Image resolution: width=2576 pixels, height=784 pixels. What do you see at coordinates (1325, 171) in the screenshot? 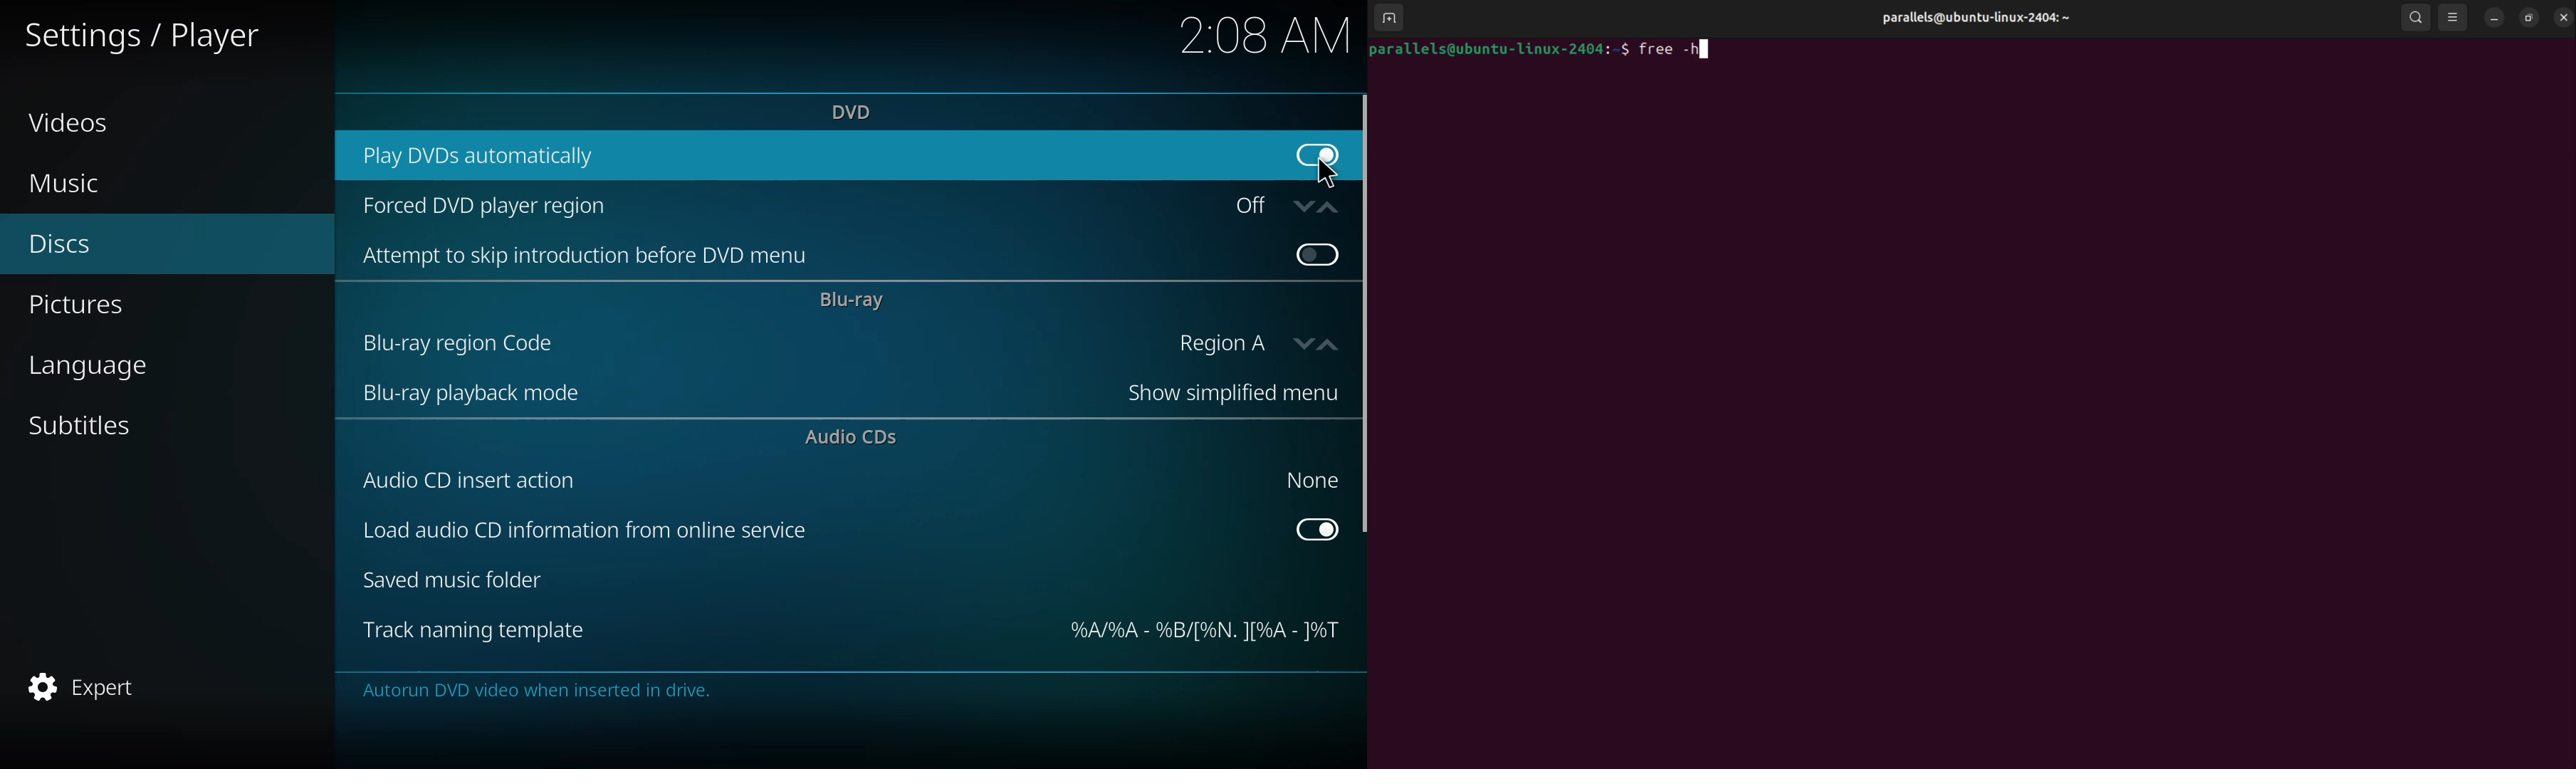
I see `cursor` at bounding box center [1325, 171].